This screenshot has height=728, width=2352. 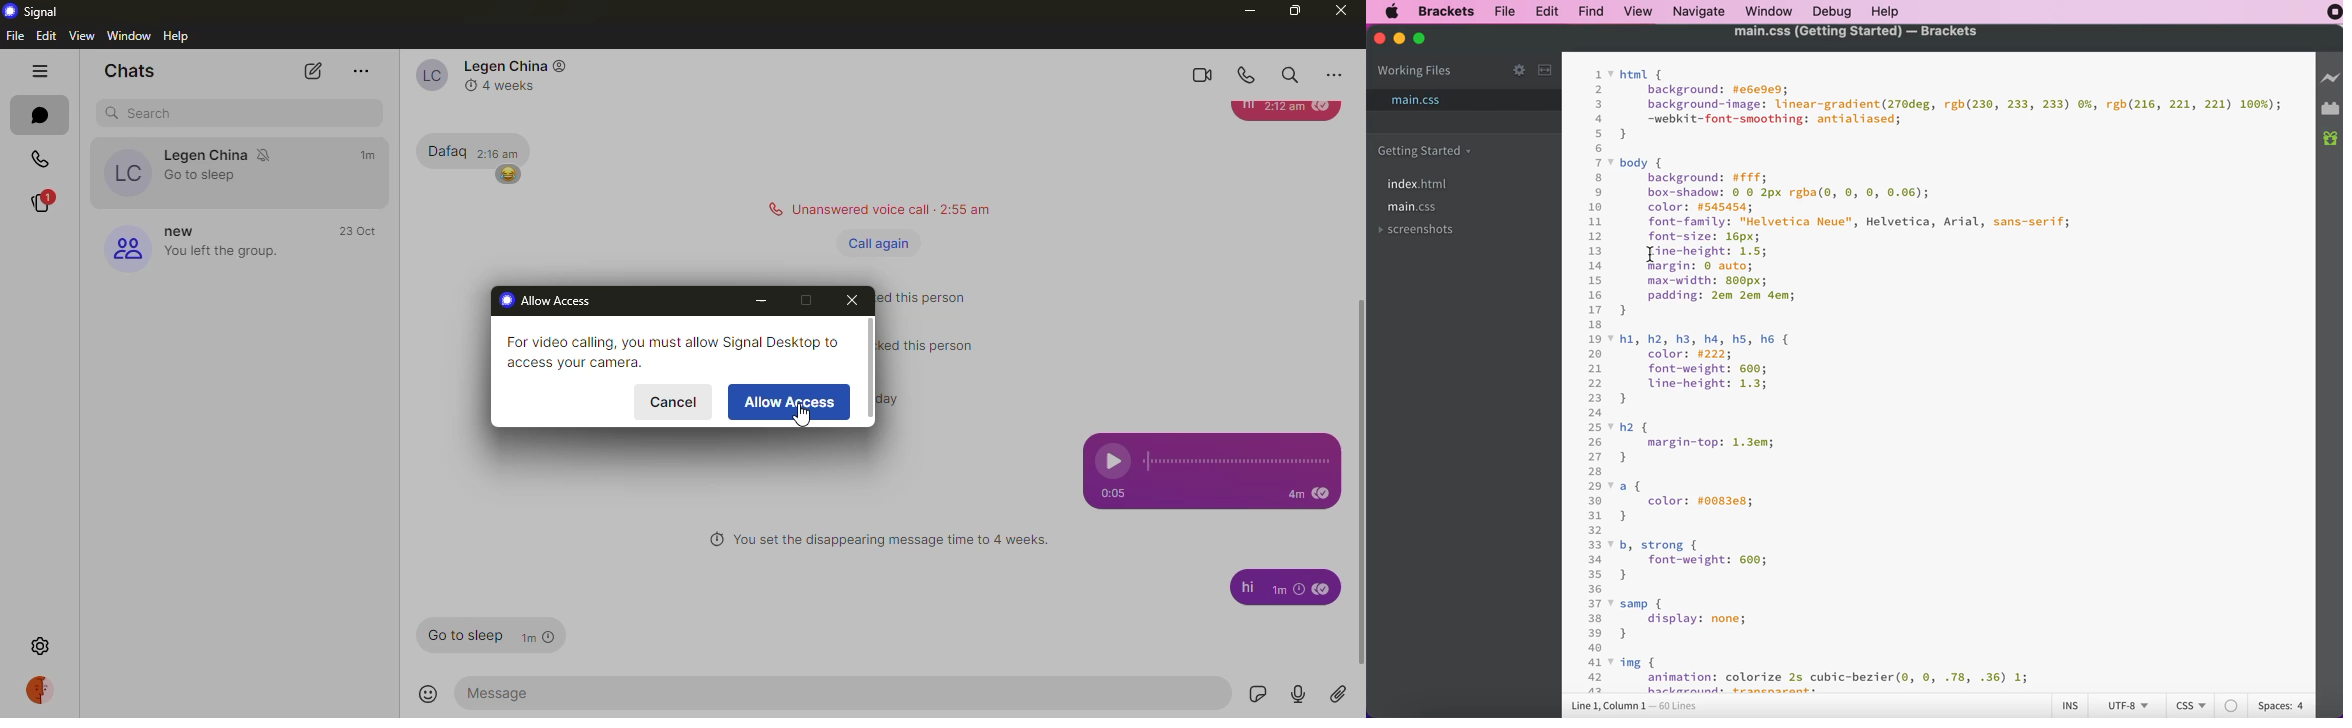 What do you see at coordinates (870, 373) in the screenshot?
I see `scroll bar` at bounding box center [870, 373].